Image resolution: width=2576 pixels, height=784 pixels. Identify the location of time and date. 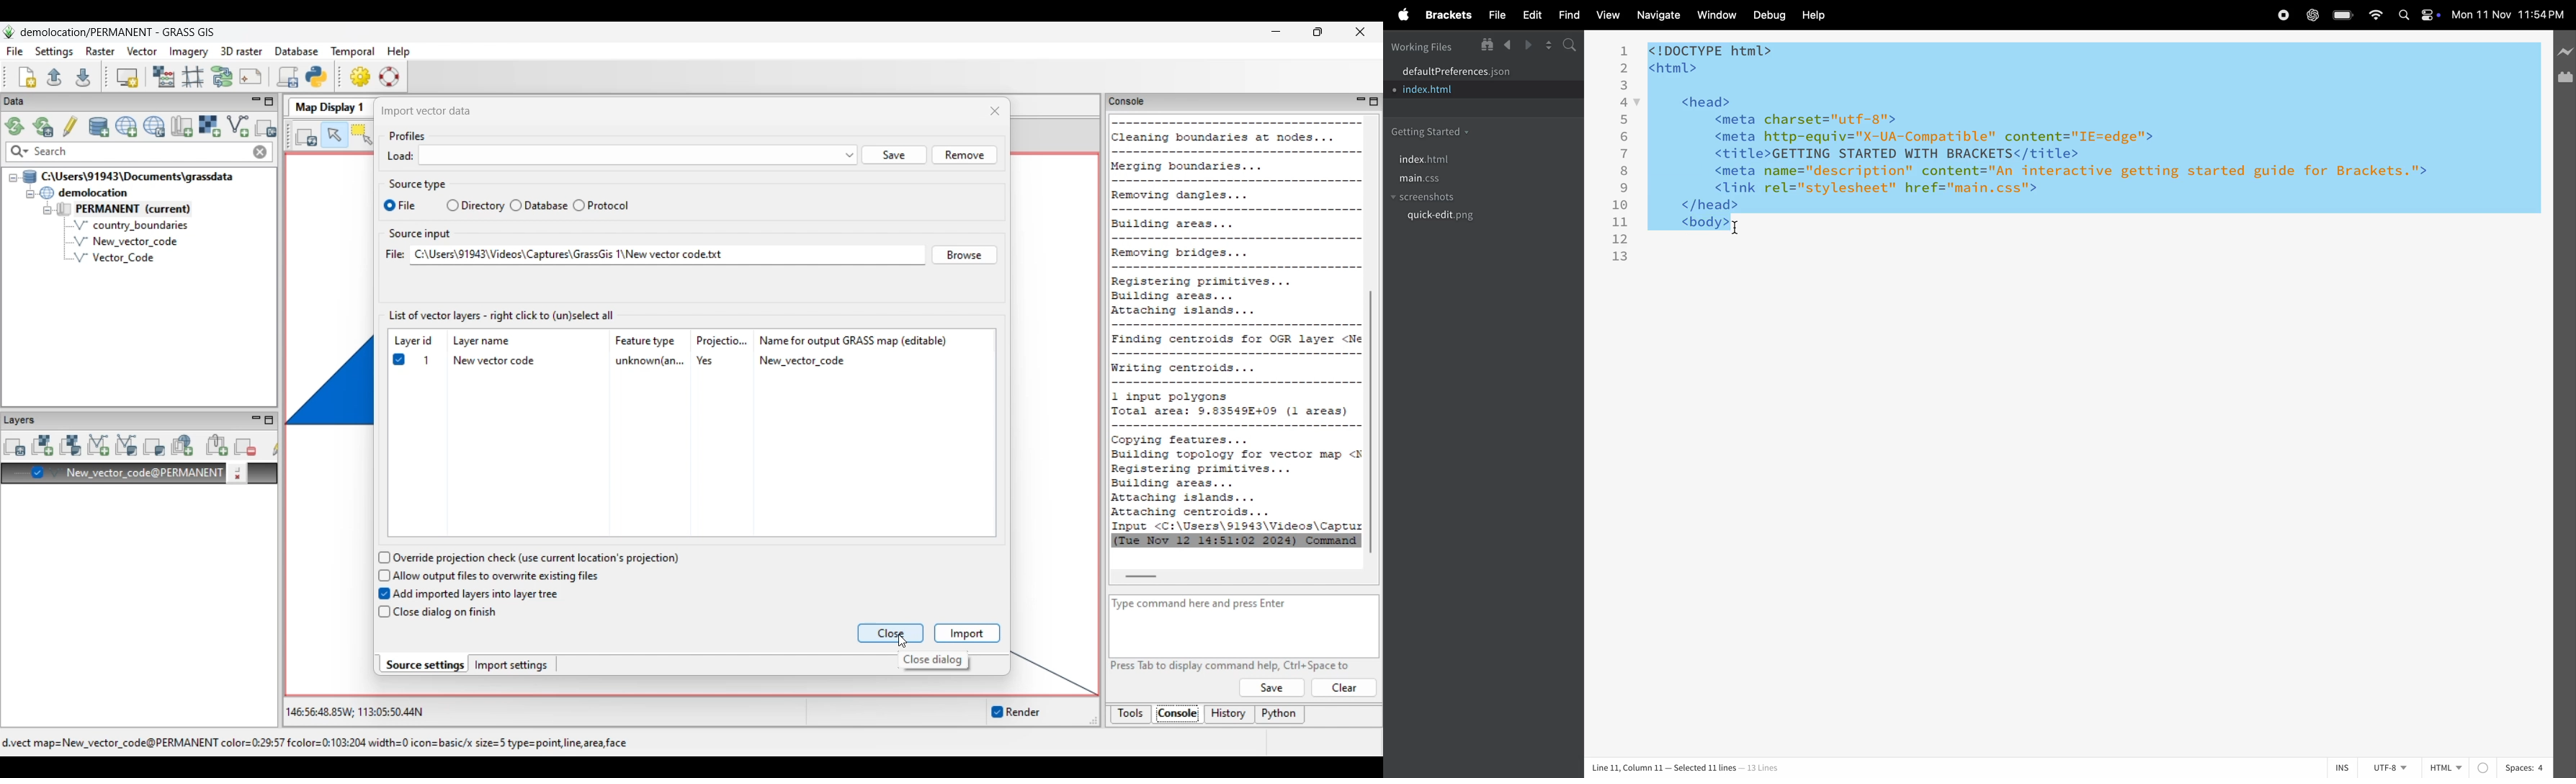
(2509, 15).